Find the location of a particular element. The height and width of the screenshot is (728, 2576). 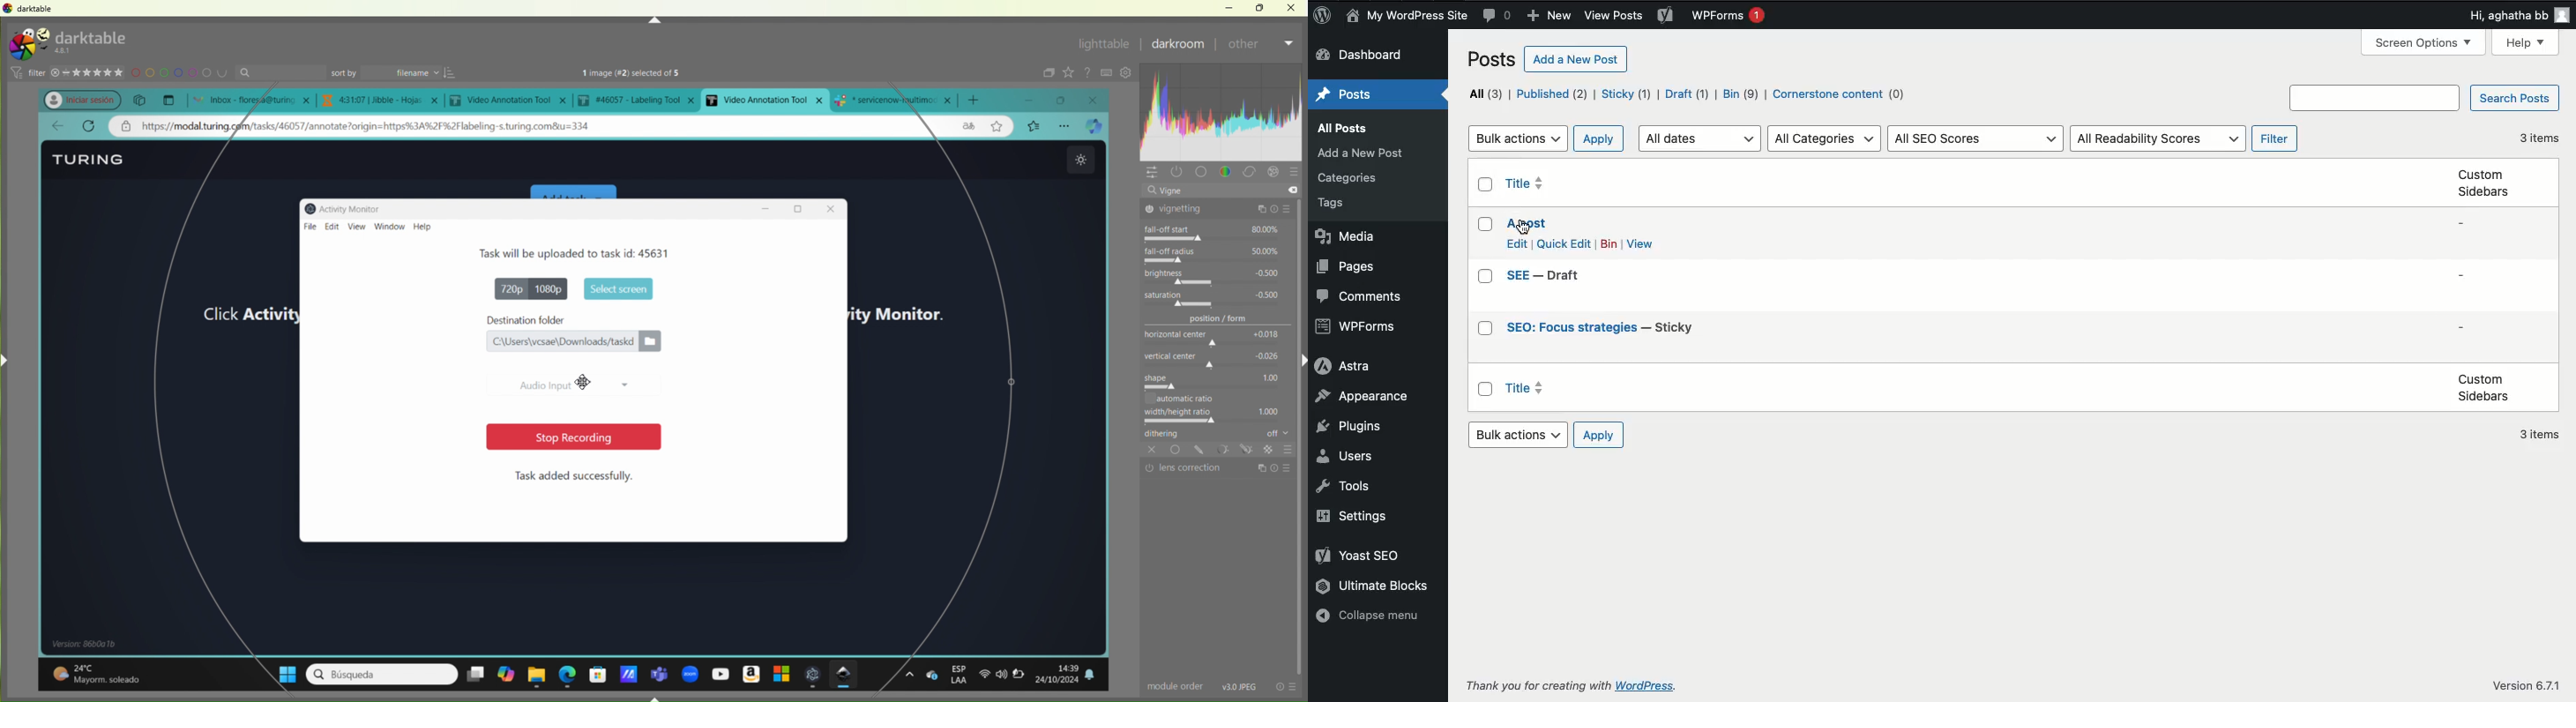

Hi user is located at coordinates (2491, 17).